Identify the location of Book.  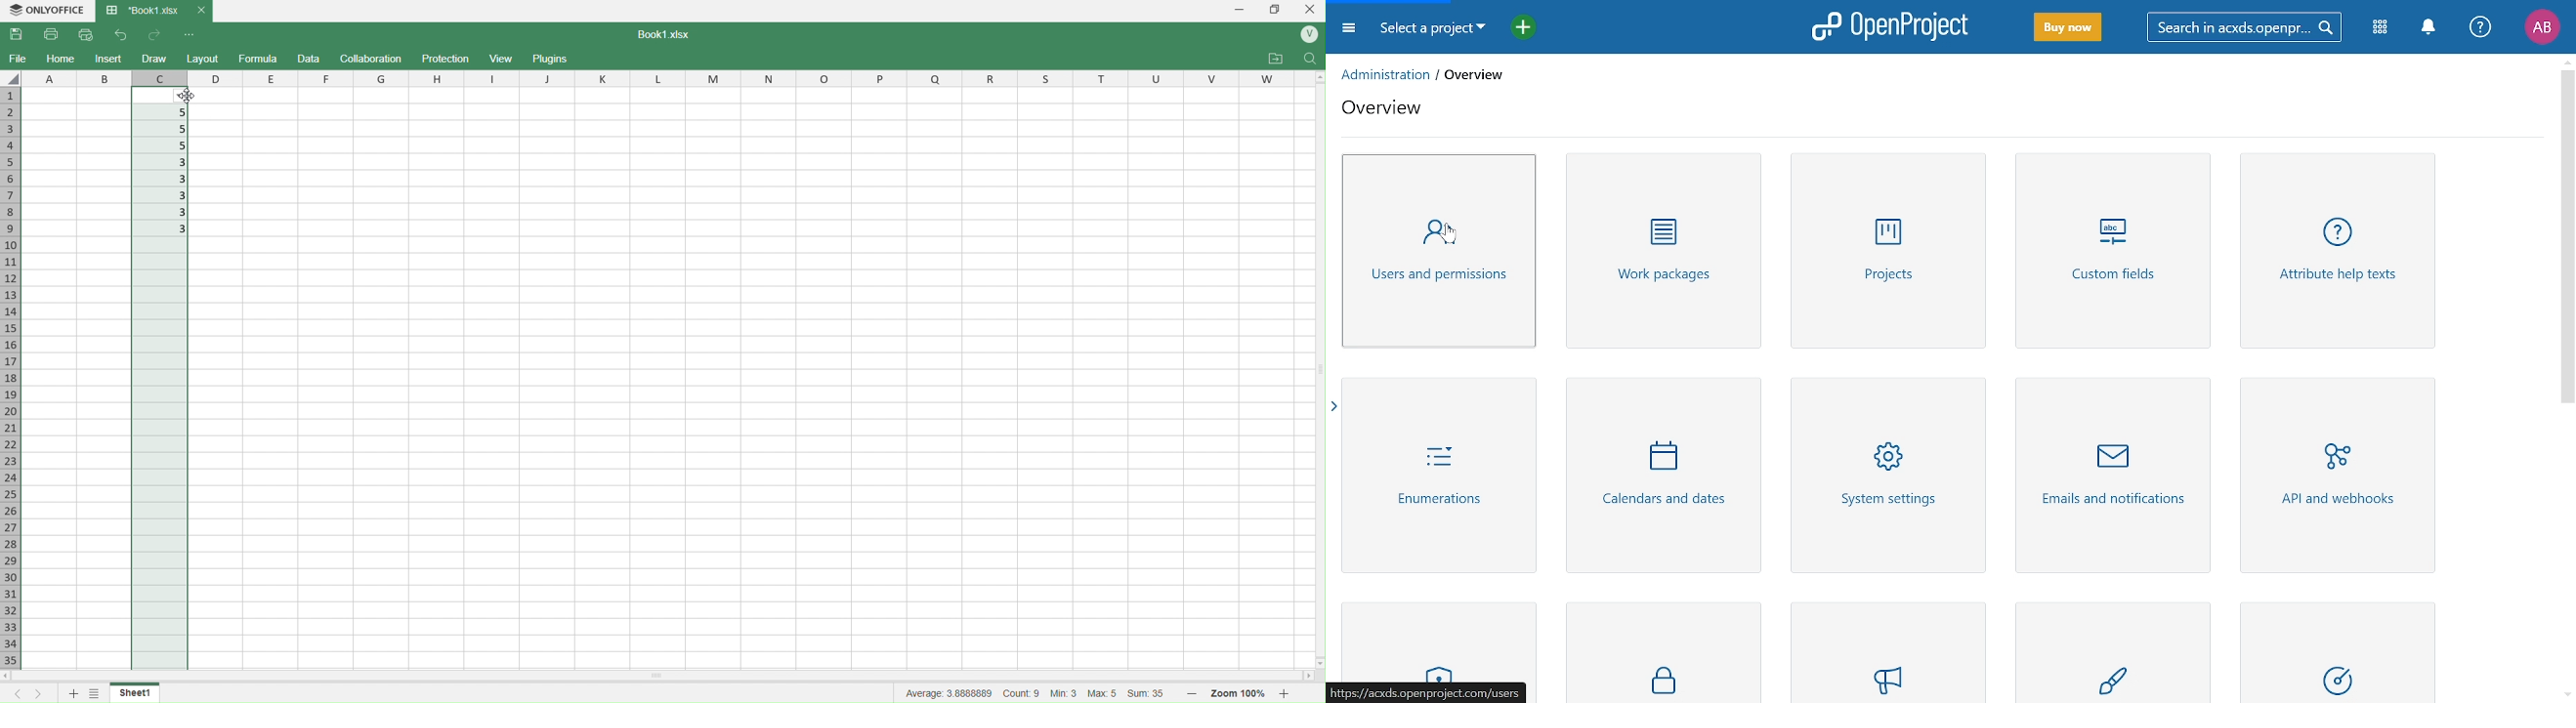
(153, 11).